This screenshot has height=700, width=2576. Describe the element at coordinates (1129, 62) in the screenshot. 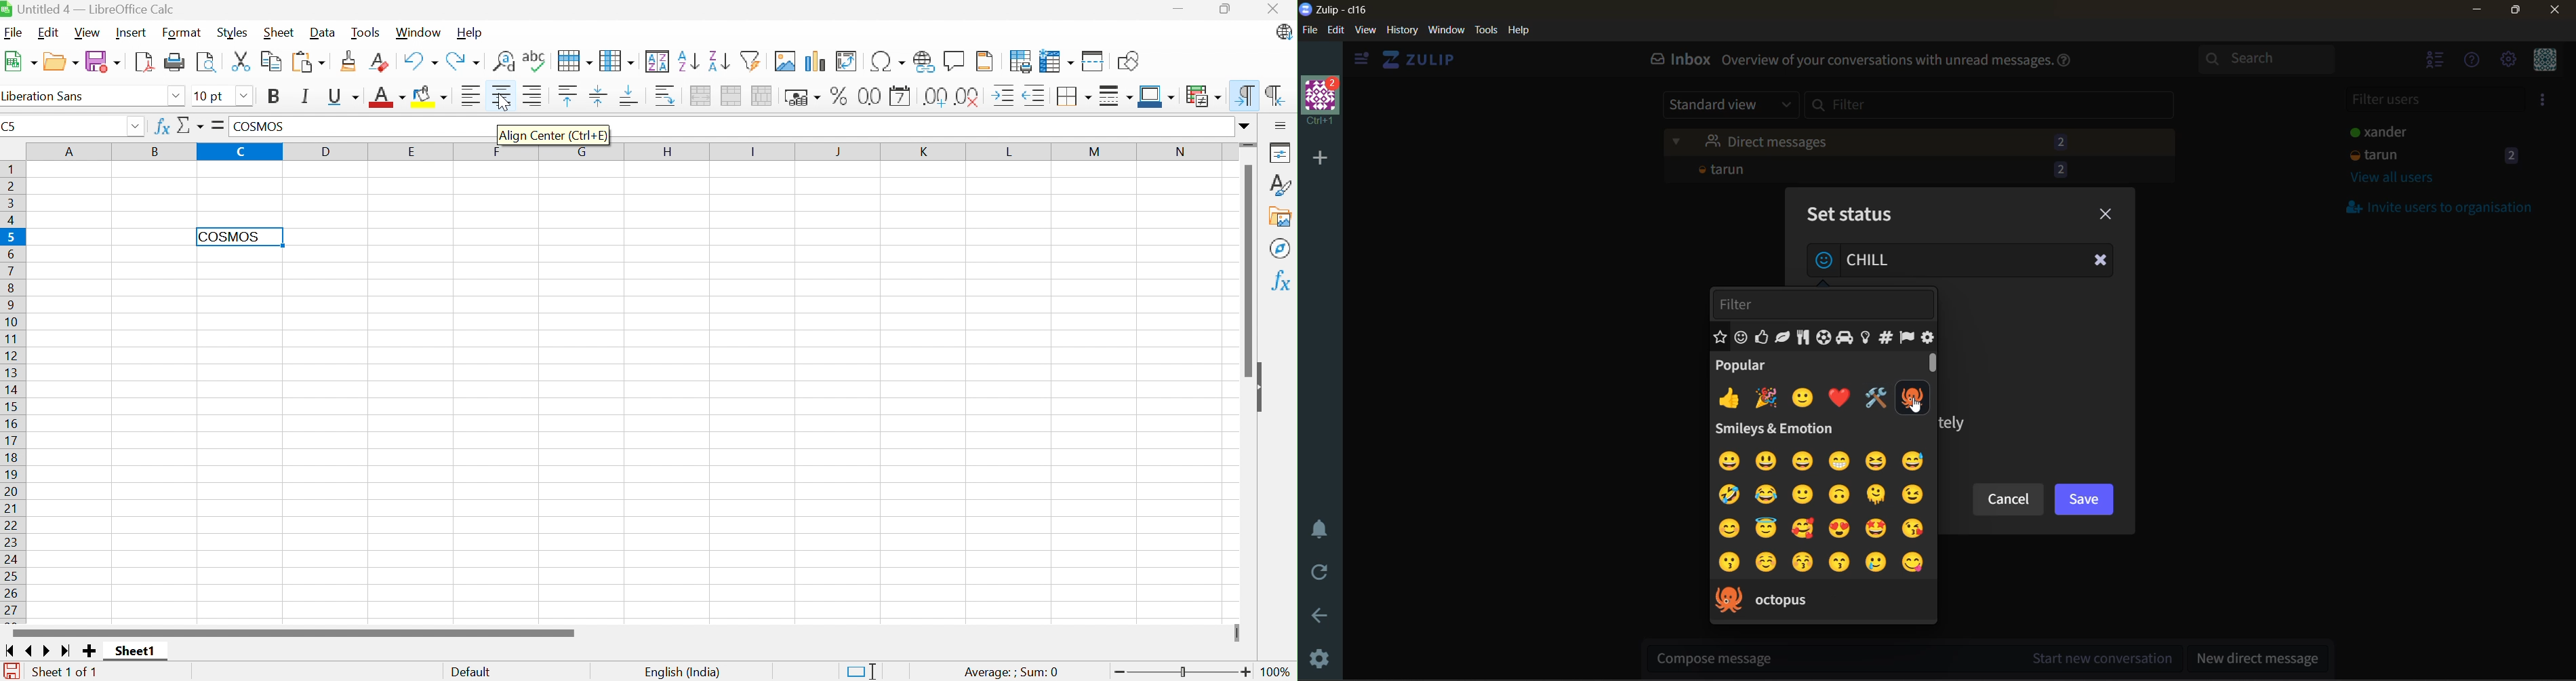

I see `Show Draw Functions` at that location.